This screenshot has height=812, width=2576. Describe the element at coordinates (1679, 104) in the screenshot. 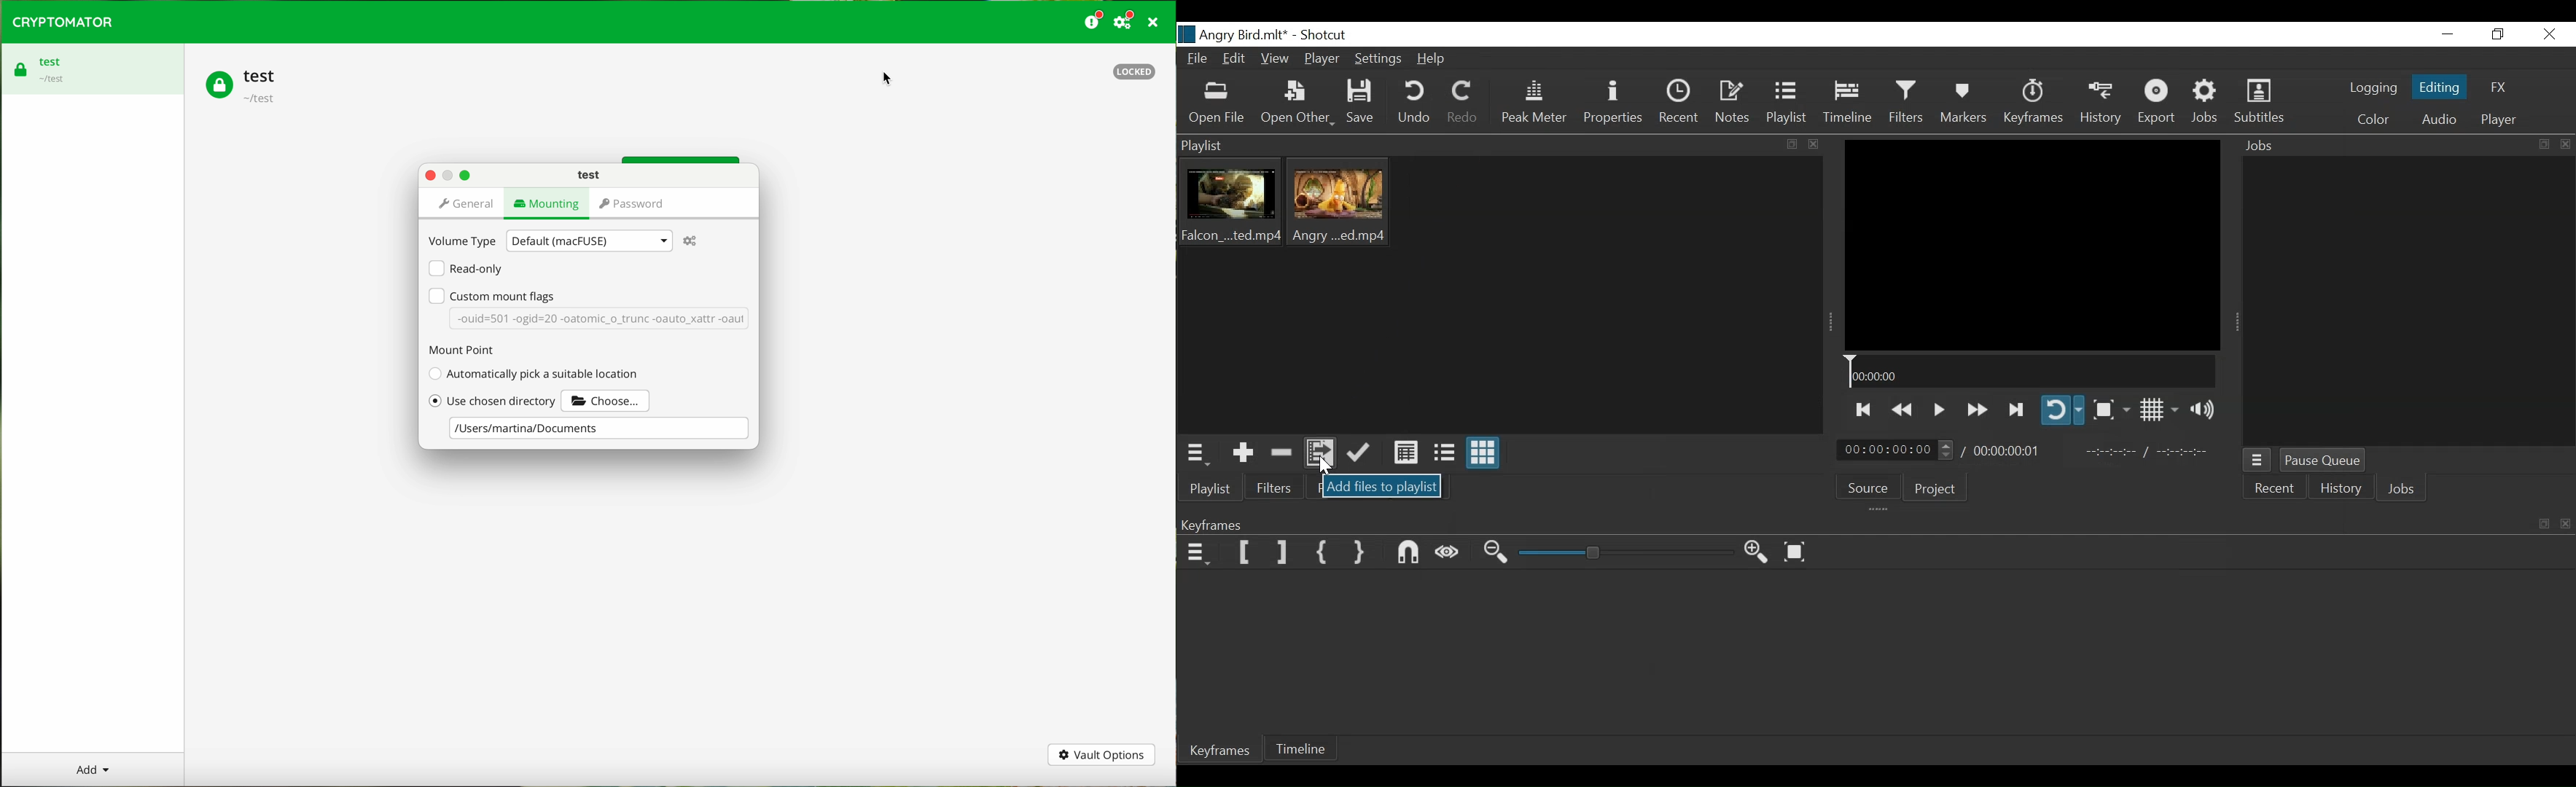

I see `Recent` at that location.